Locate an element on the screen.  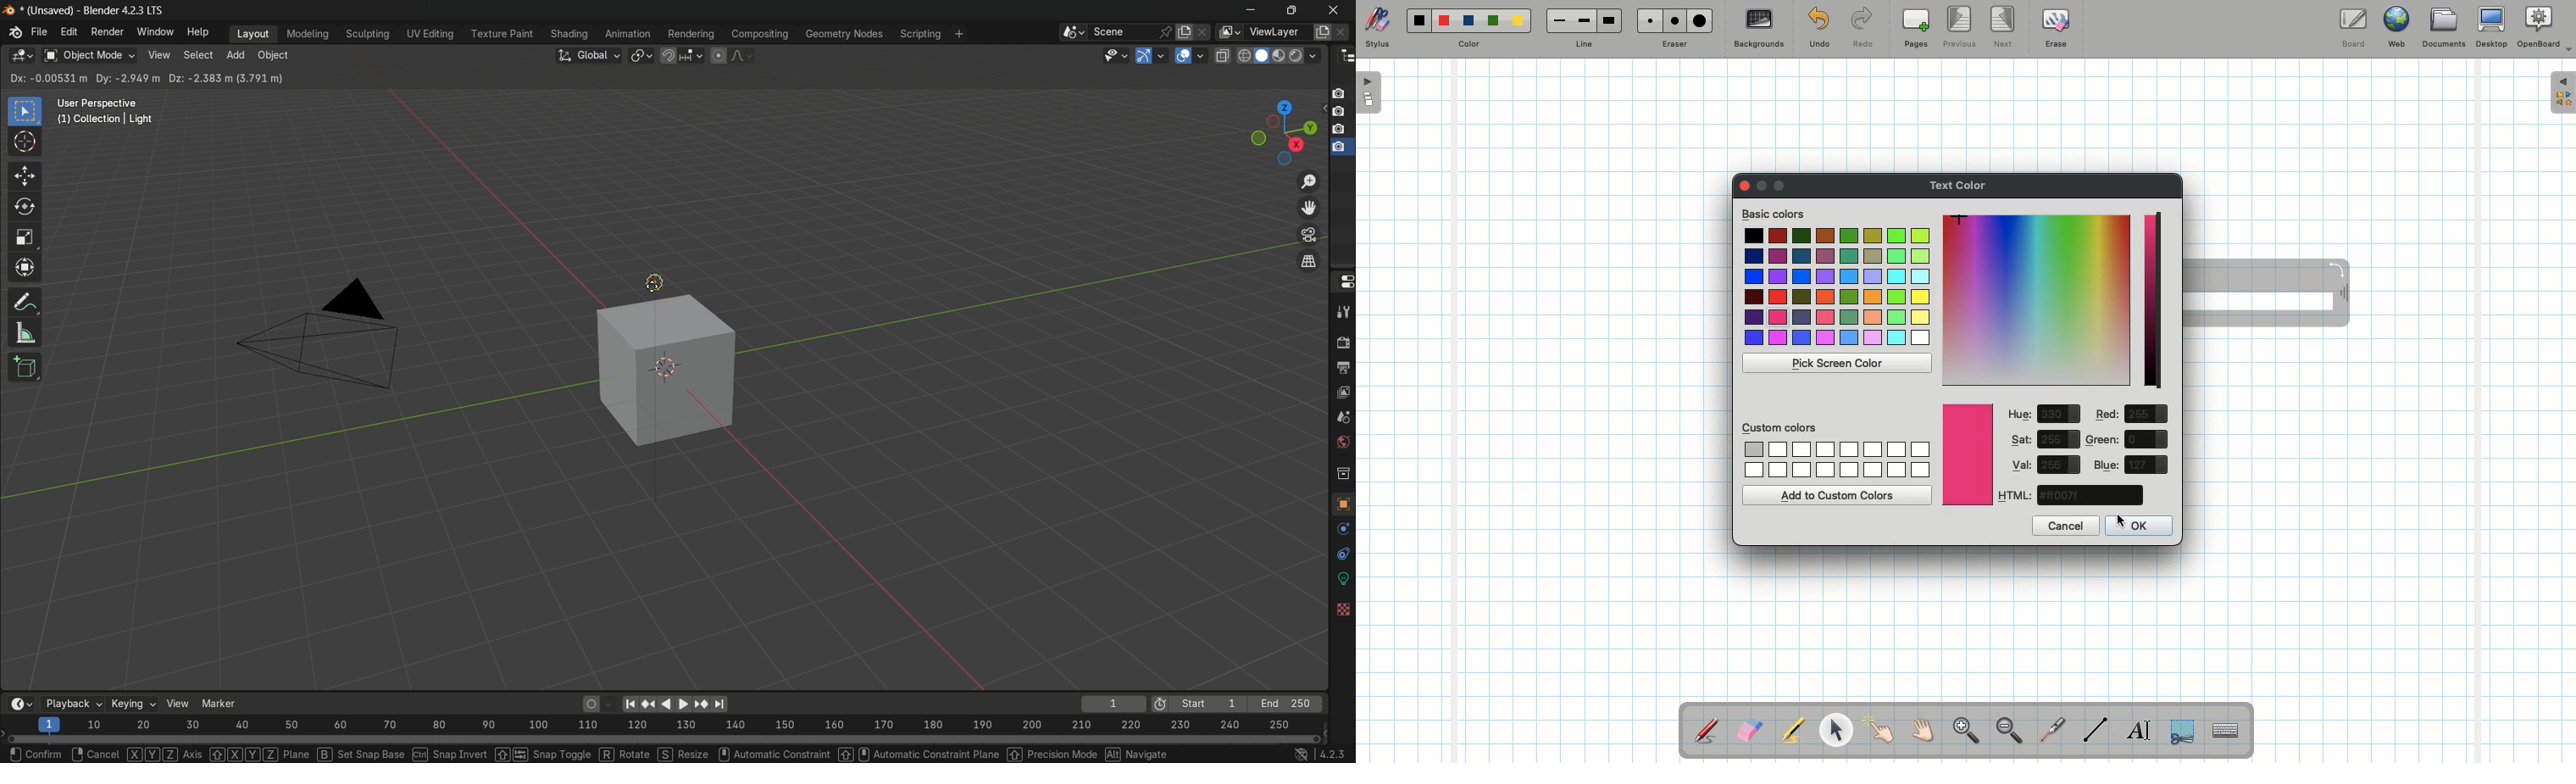
uv editing menu is located at coordinates (431, 35).